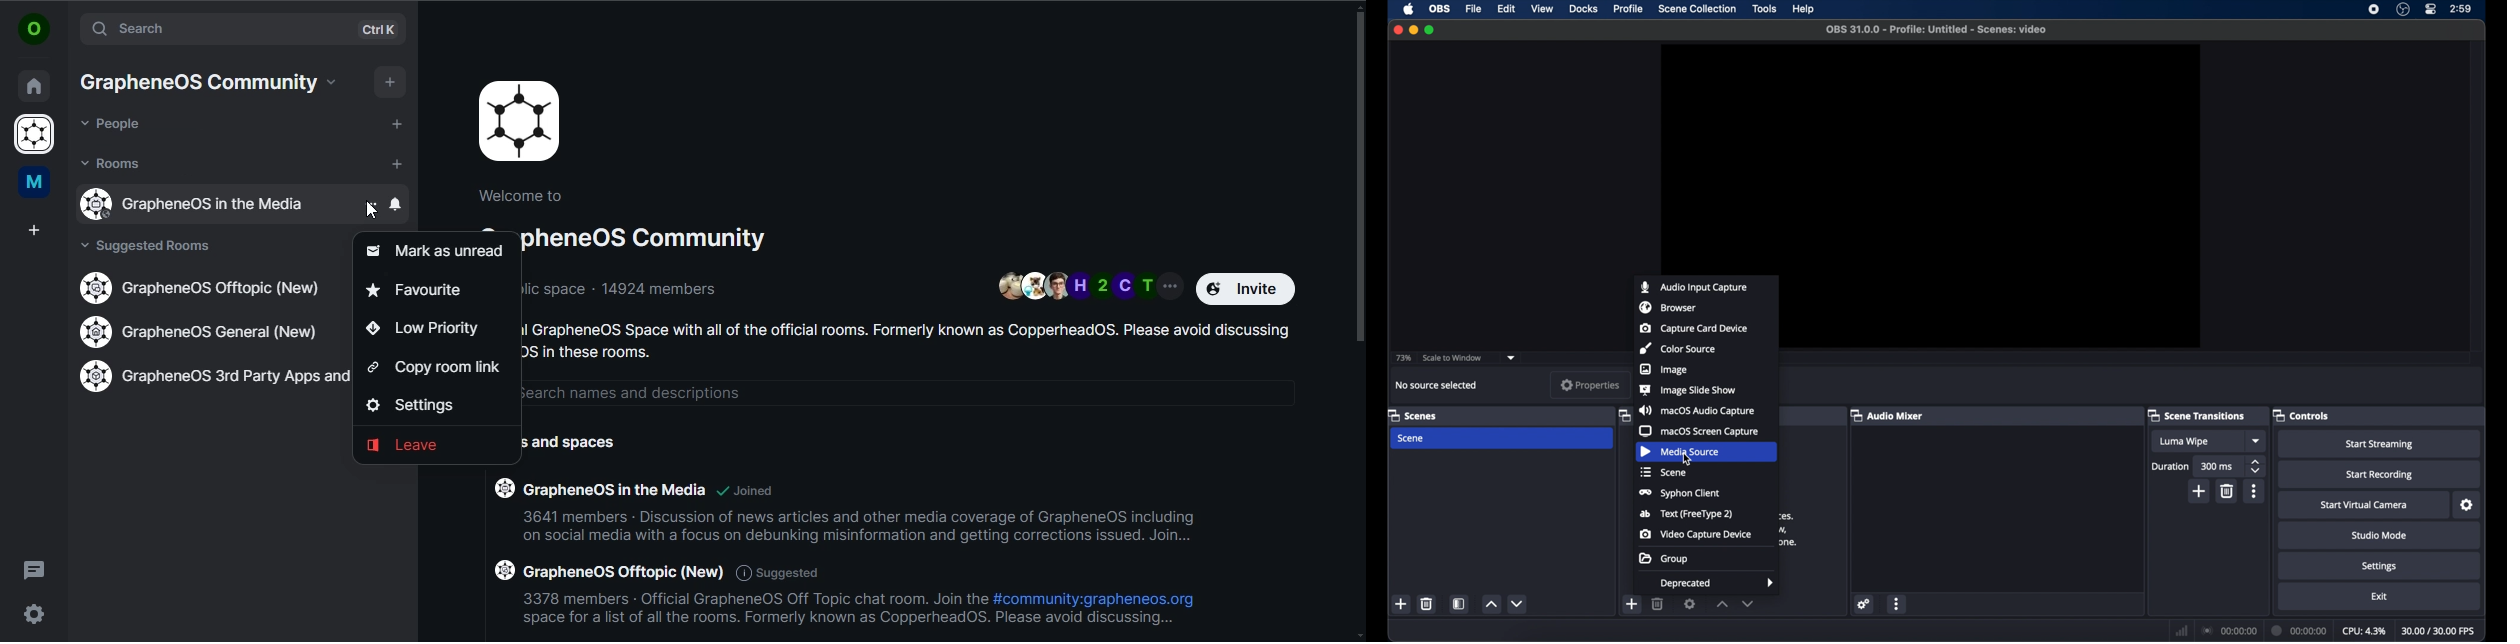 This screenshot has width=2520, height=644. I want to click on grapheneOS, so click(37, 136).